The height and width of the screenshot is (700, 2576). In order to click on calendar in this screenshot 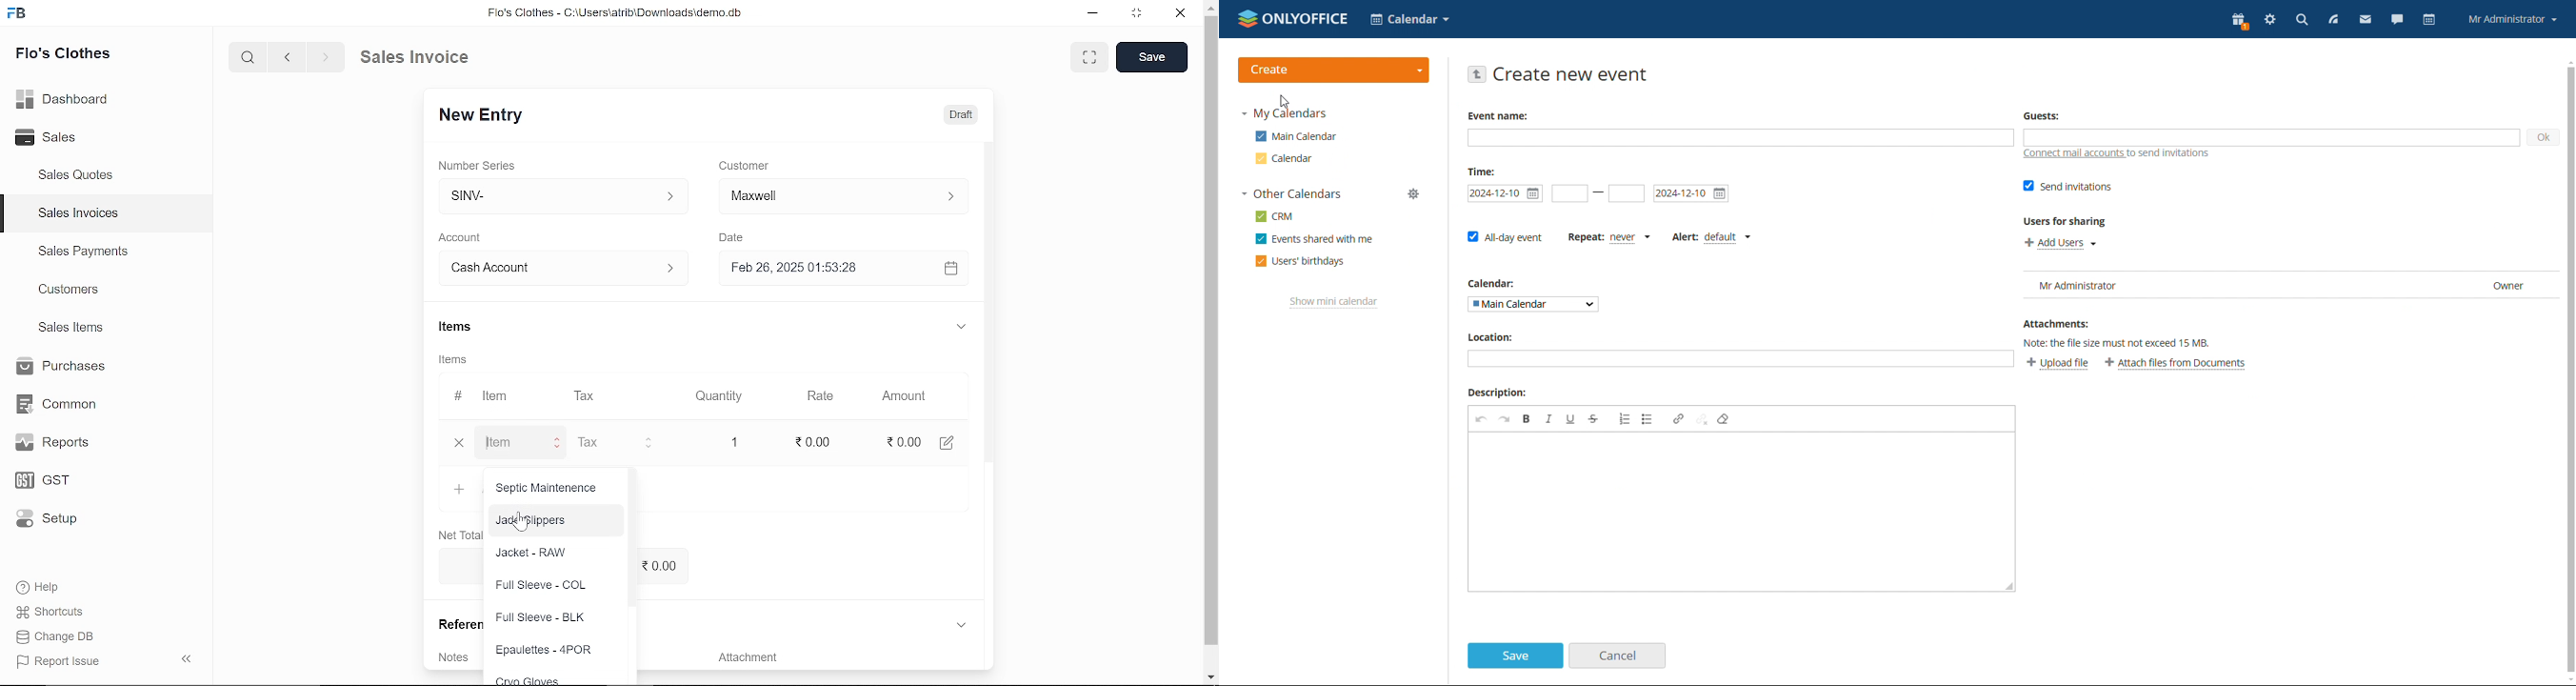, I will do `click(2428, 21)`.